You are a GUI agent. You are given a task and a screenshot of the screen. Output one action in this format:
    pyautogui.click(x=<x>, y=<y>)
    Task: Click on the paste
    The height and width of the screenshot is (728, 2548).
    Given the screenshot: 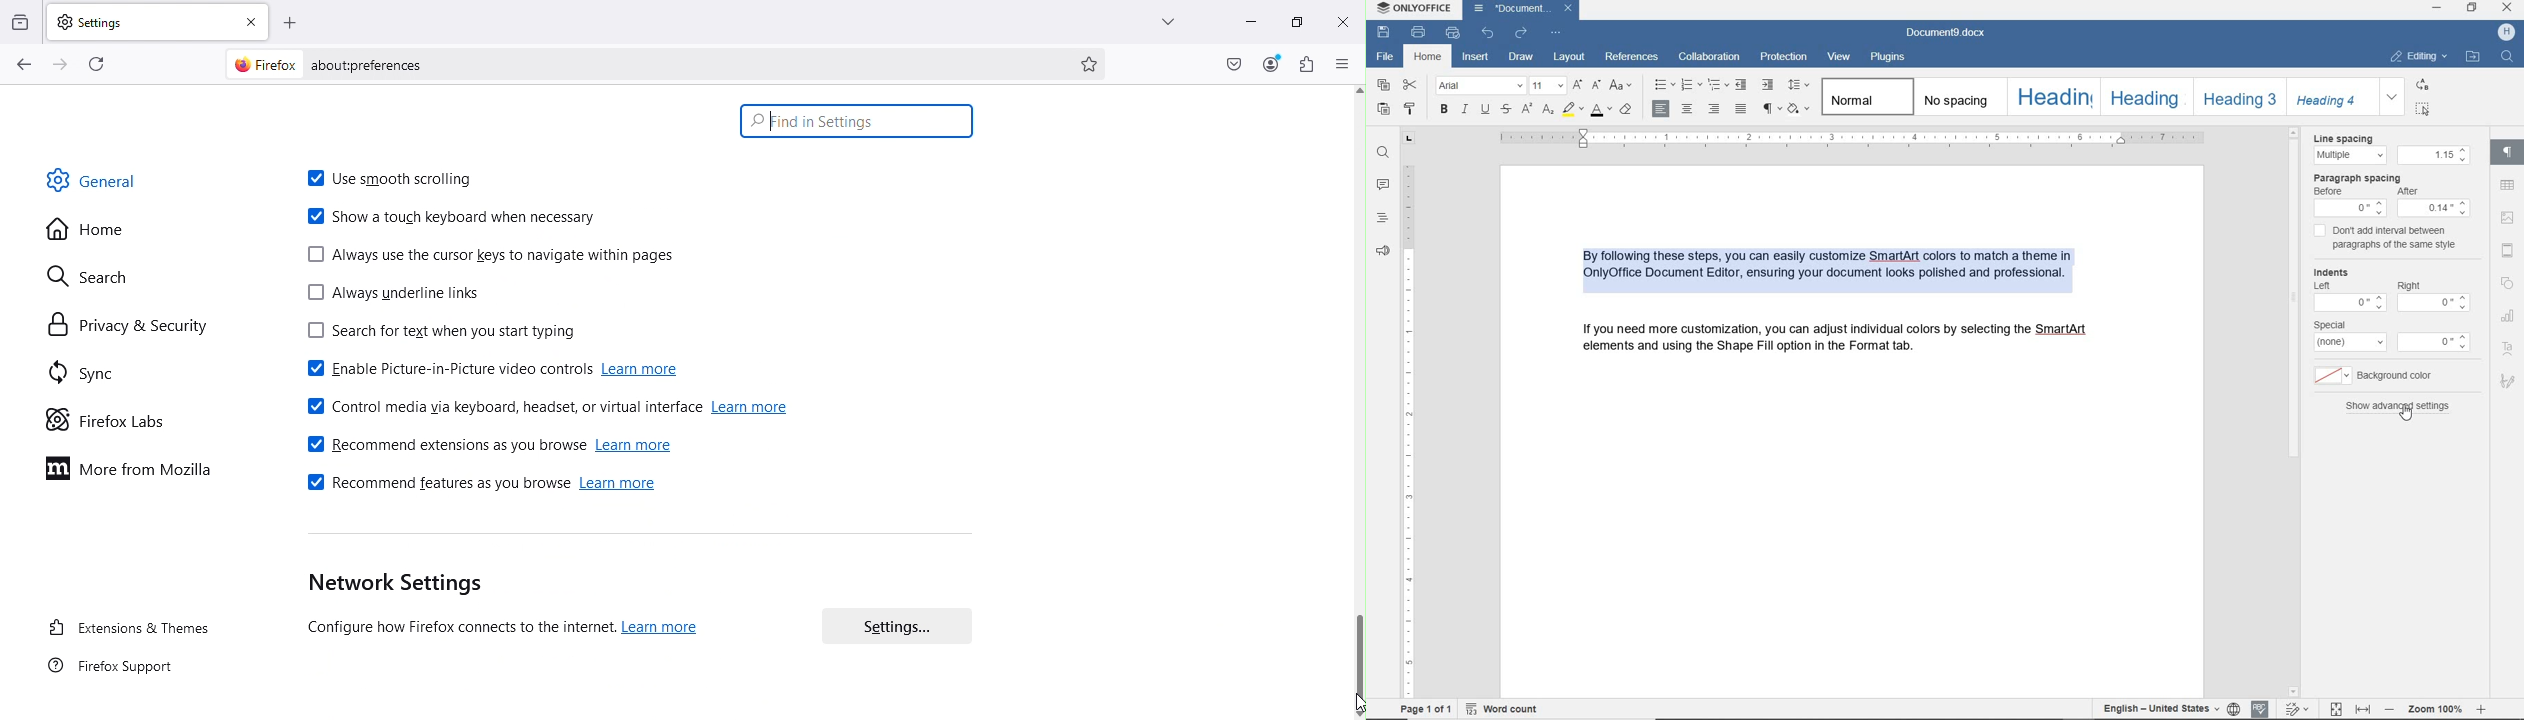 What is the action you would take?
    pyautogui.click(x=1384, y=109)
    